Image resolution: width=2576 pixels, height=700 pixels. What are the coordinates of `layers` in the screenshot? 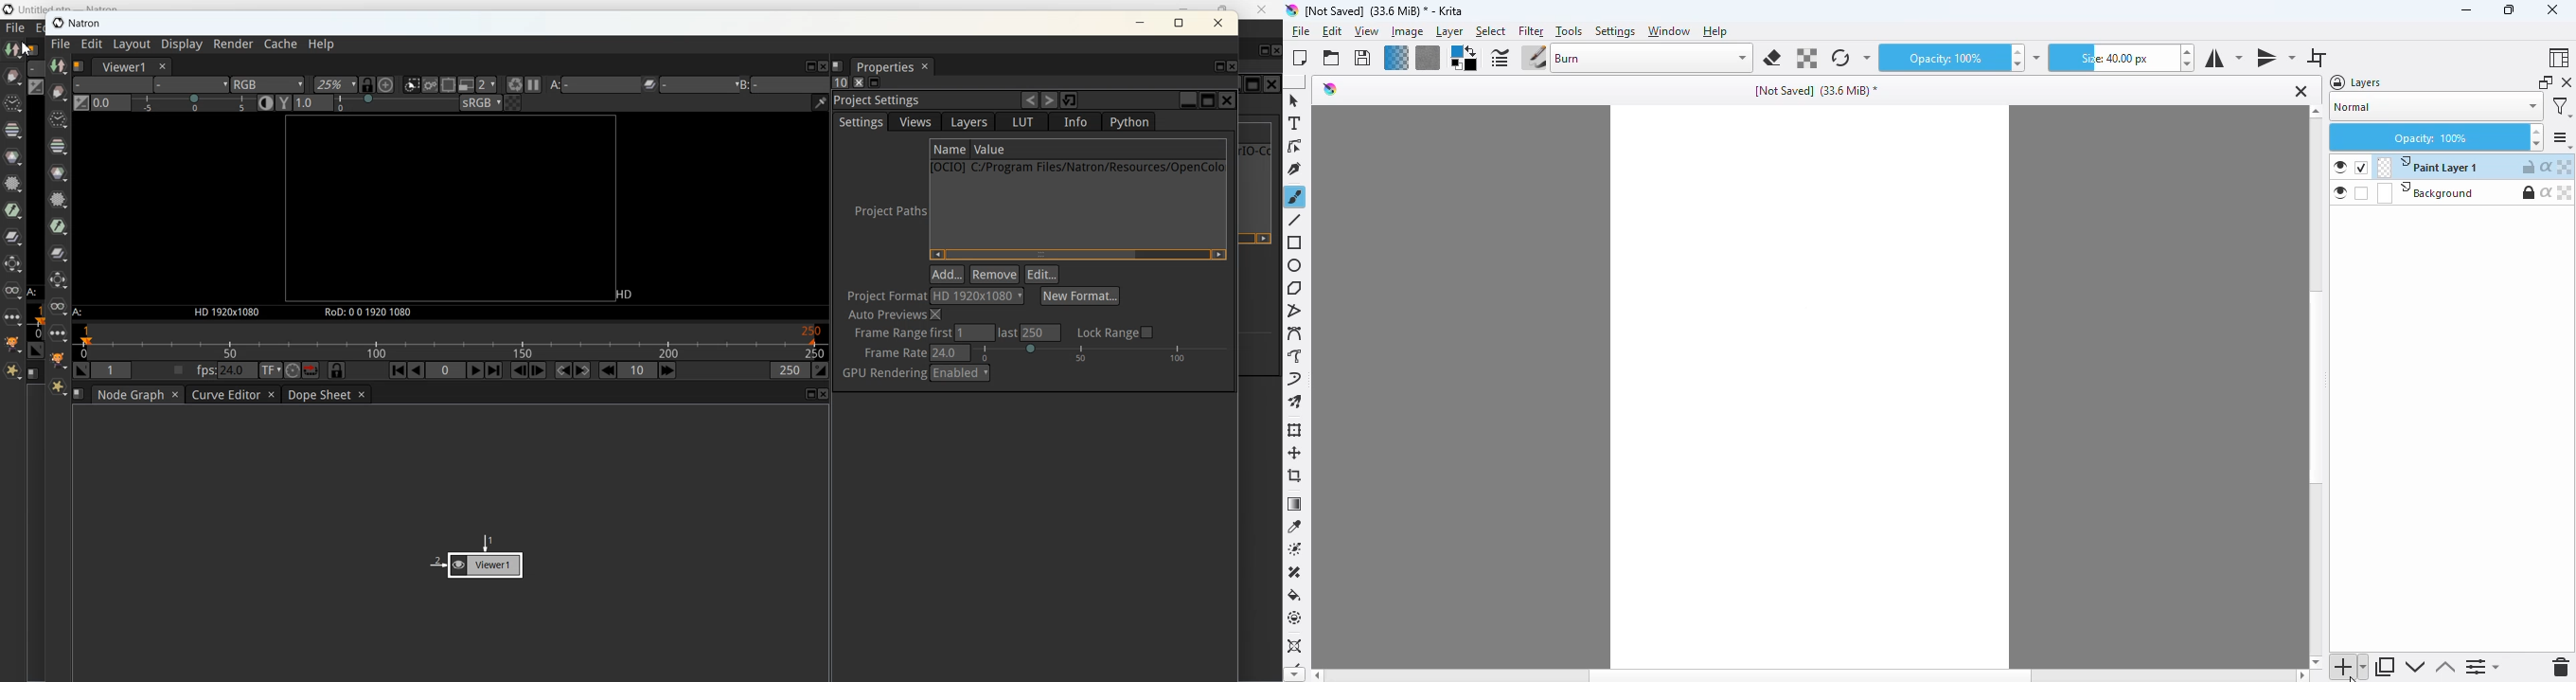 It's located at (2357, 82).